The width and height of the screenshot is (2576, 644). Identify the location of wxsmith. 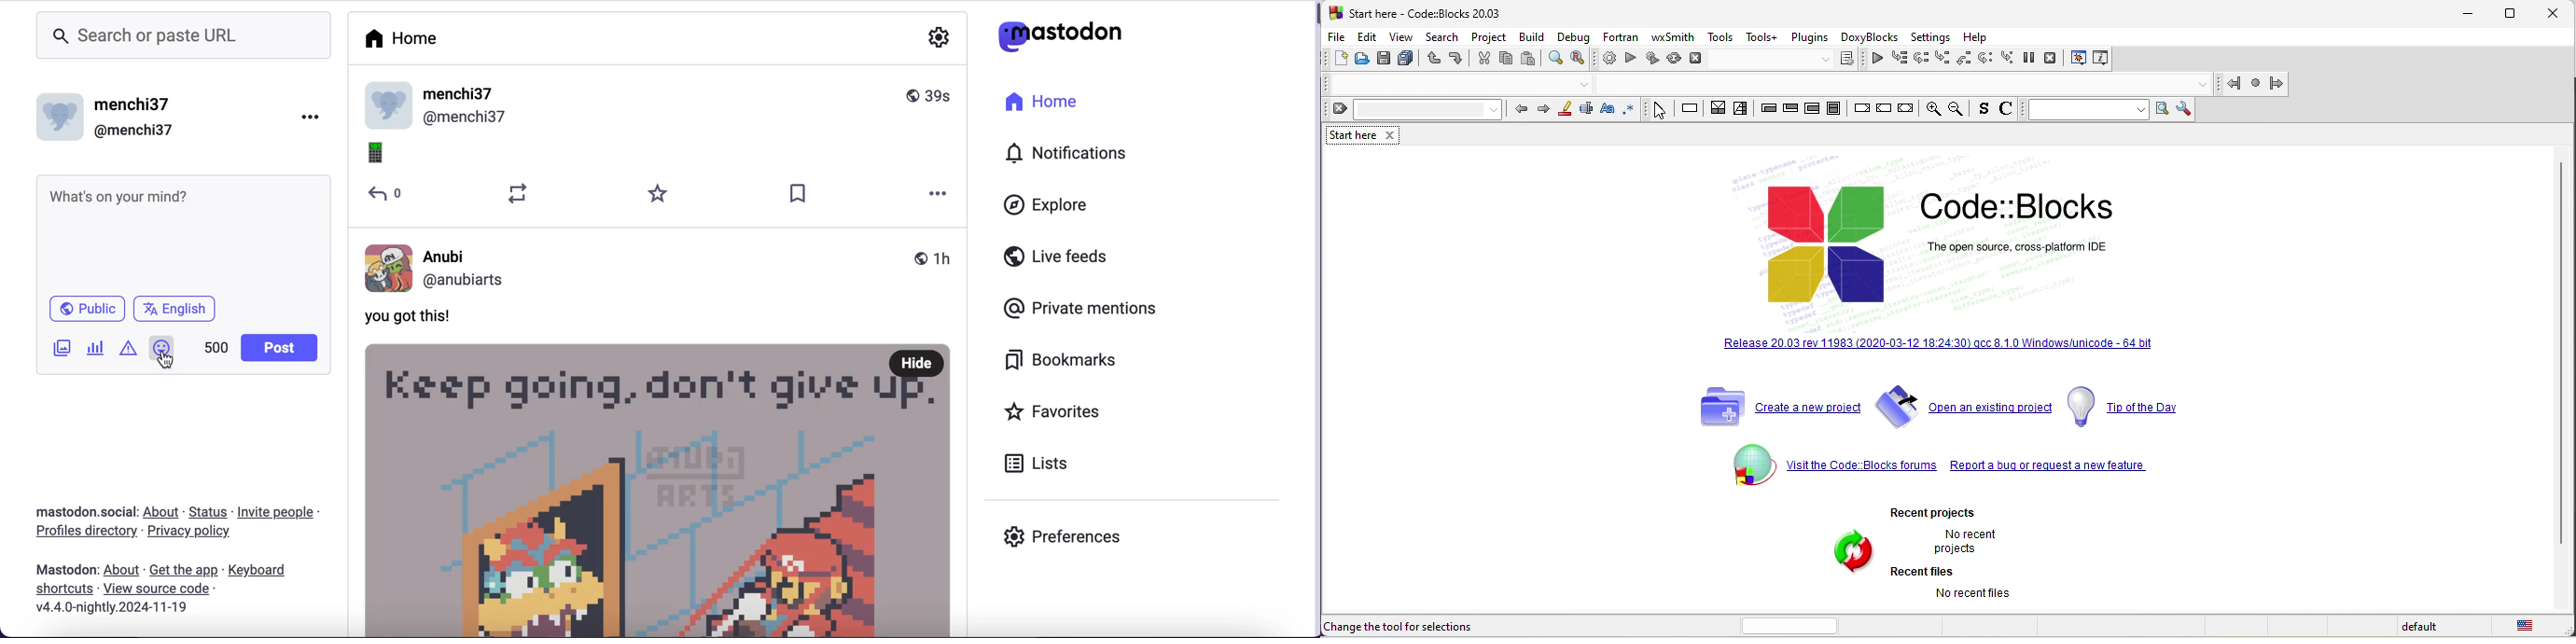
(1674, 36).